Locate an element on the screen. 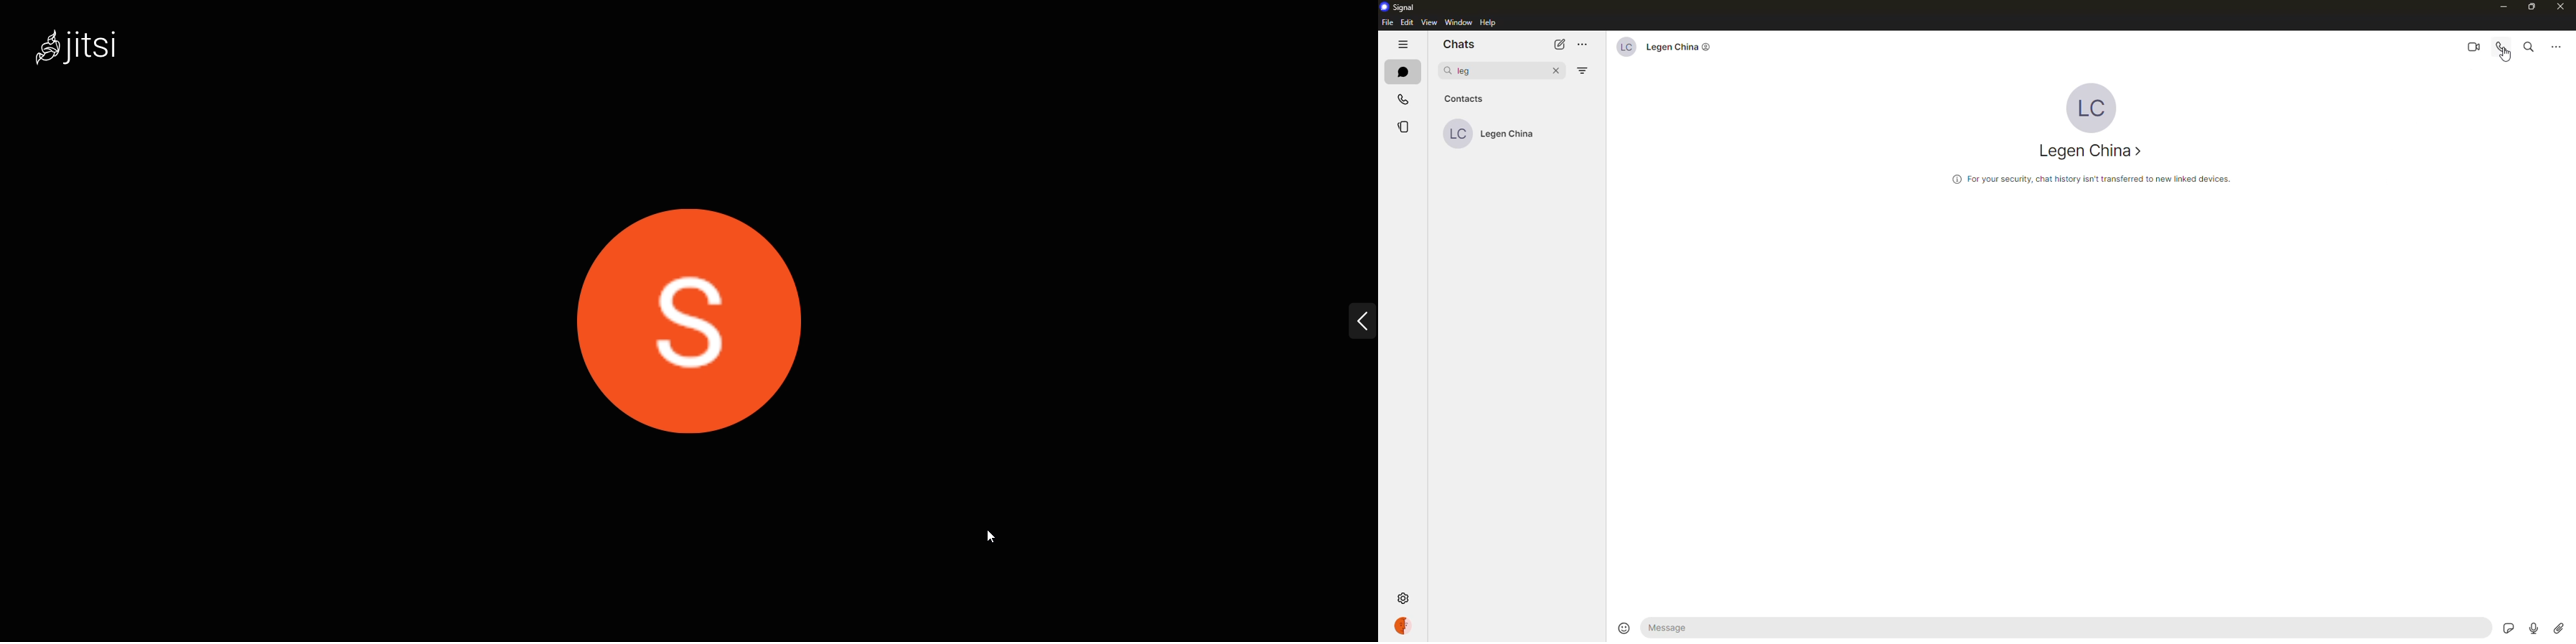 Image resolution: width=2576 pixels, height=644 pixels. maximize is located at coordinates (2533, 9).